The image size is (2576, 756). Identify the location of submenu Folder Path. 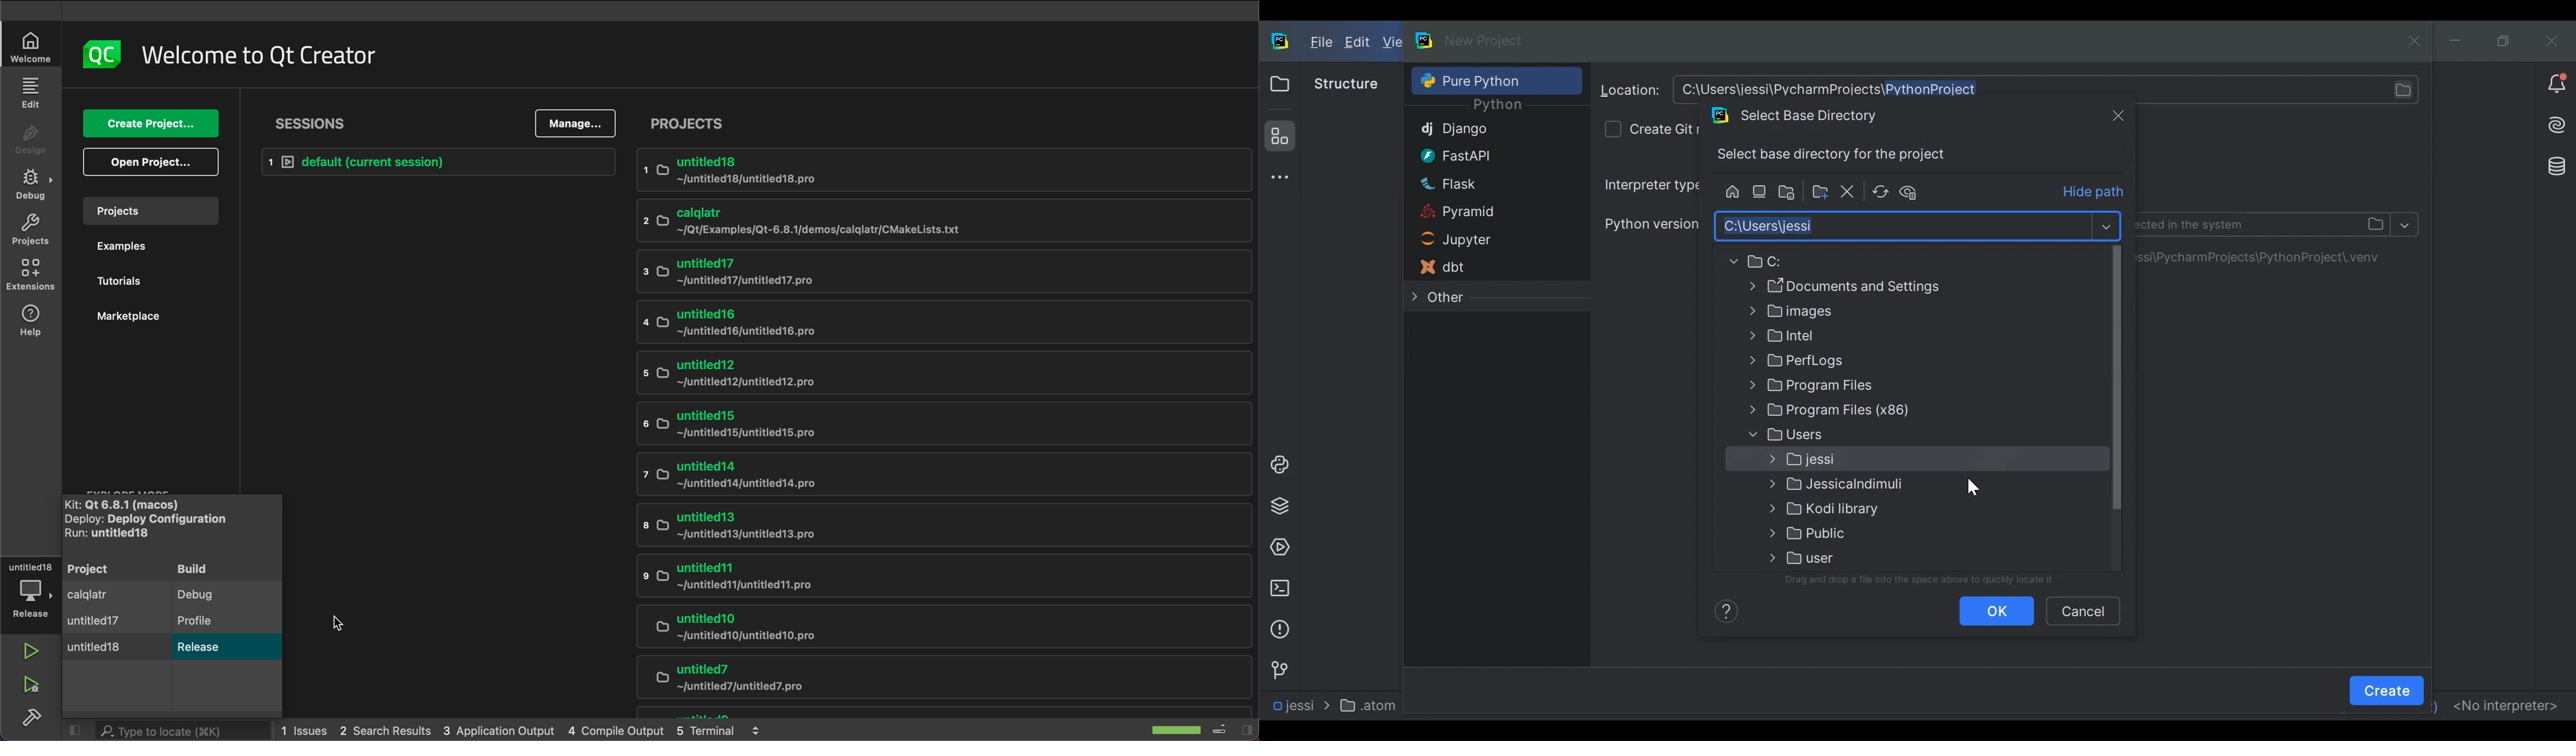
(1863, 533).